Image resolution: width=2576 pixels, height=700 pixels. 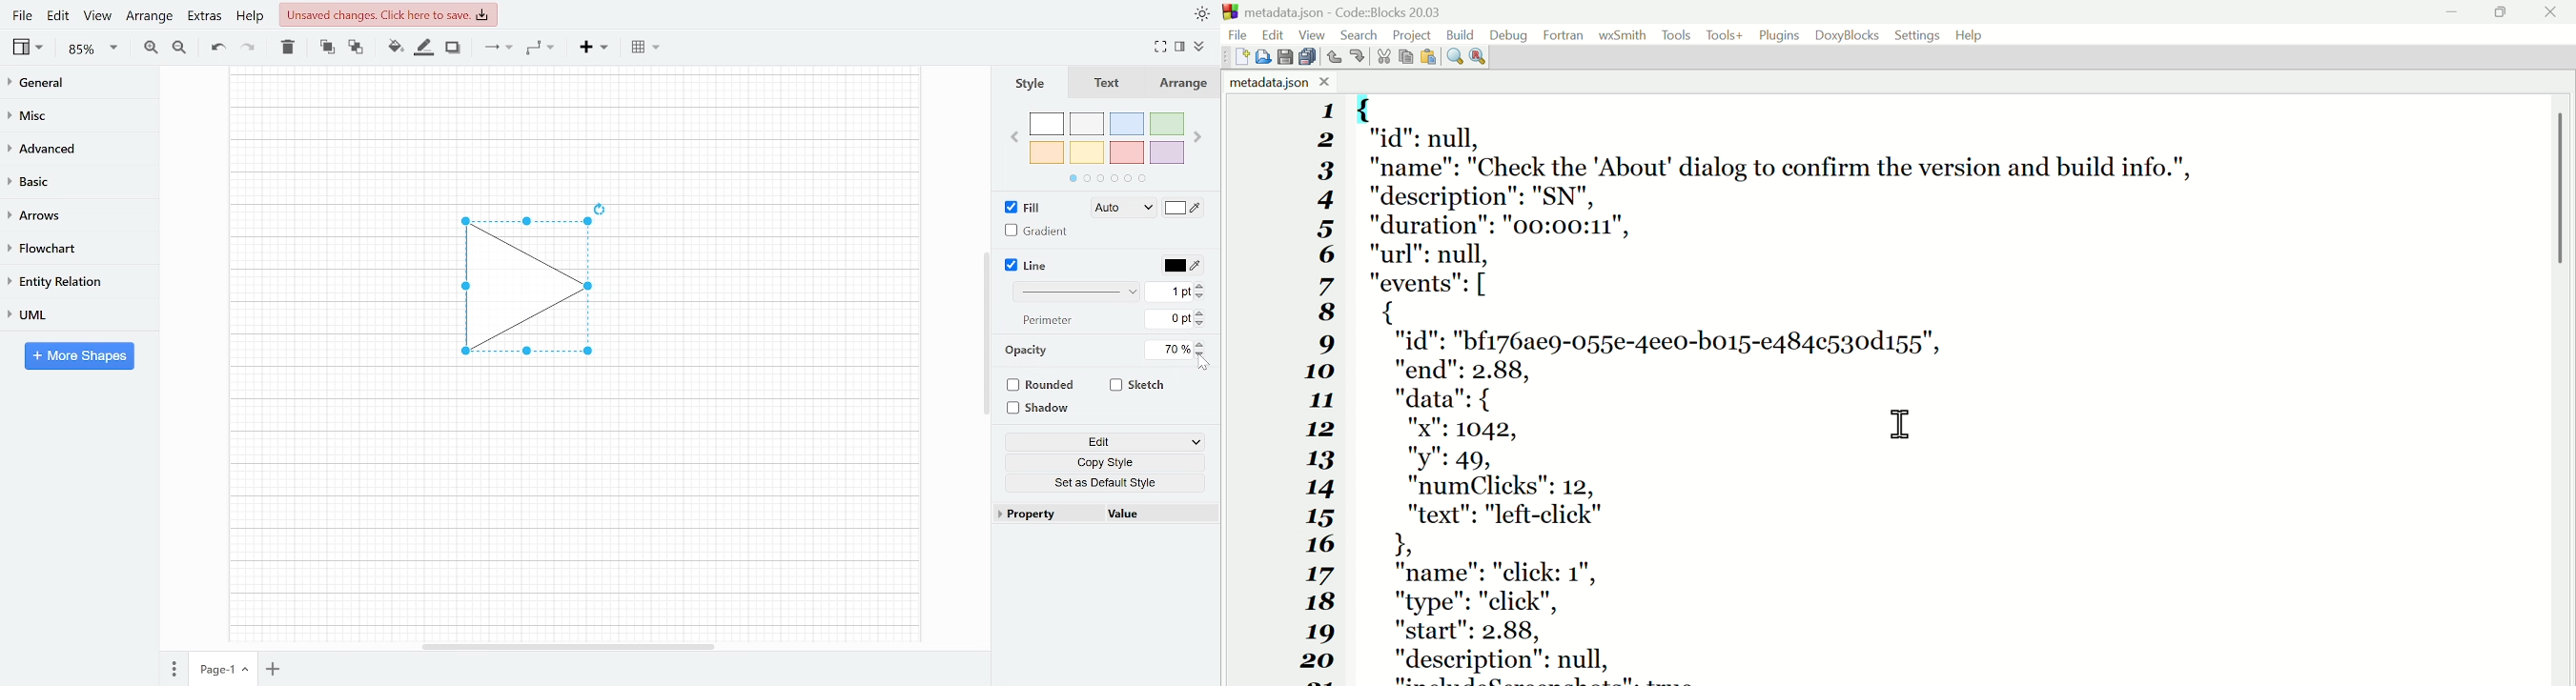 I want to click on Unsaved changes. Click here to save, so click(x=391, y=14).